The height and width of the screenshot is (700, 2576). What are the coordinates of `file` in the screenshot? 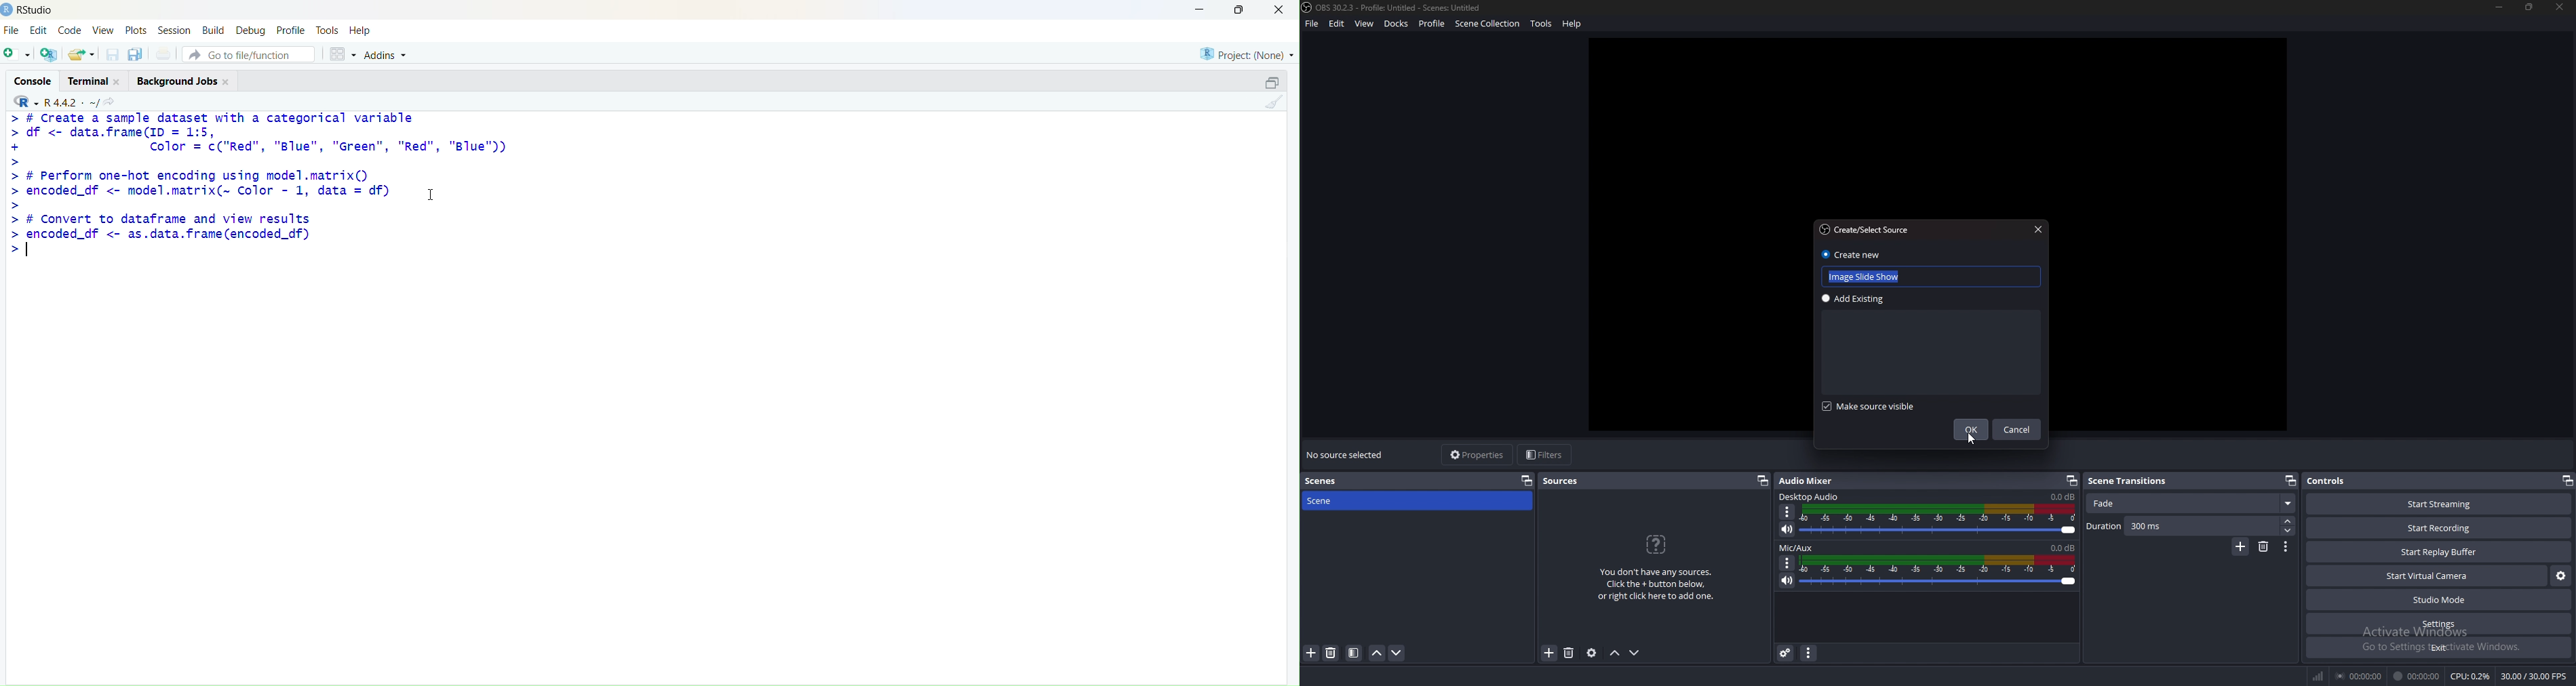 It's located at (12, 30).